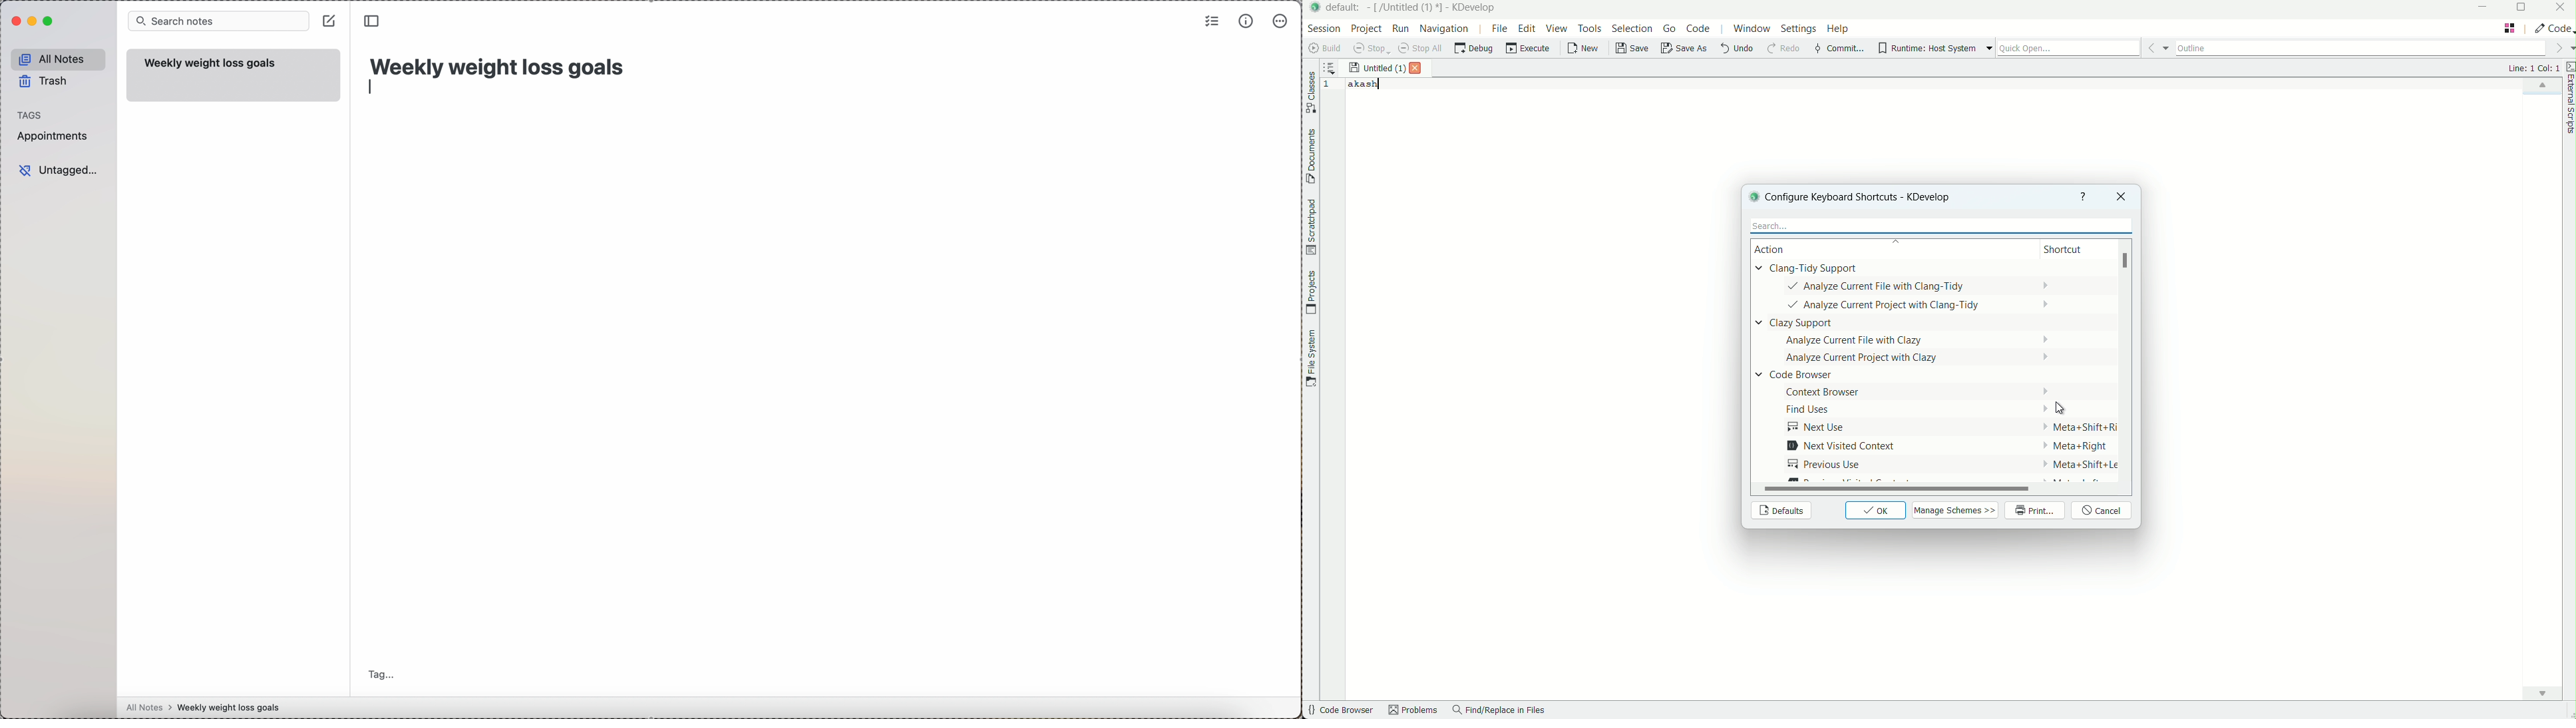  What do you see at coordinates (370, 87) in the screenshot?
I see `enter` at bounding box center [370, 87].